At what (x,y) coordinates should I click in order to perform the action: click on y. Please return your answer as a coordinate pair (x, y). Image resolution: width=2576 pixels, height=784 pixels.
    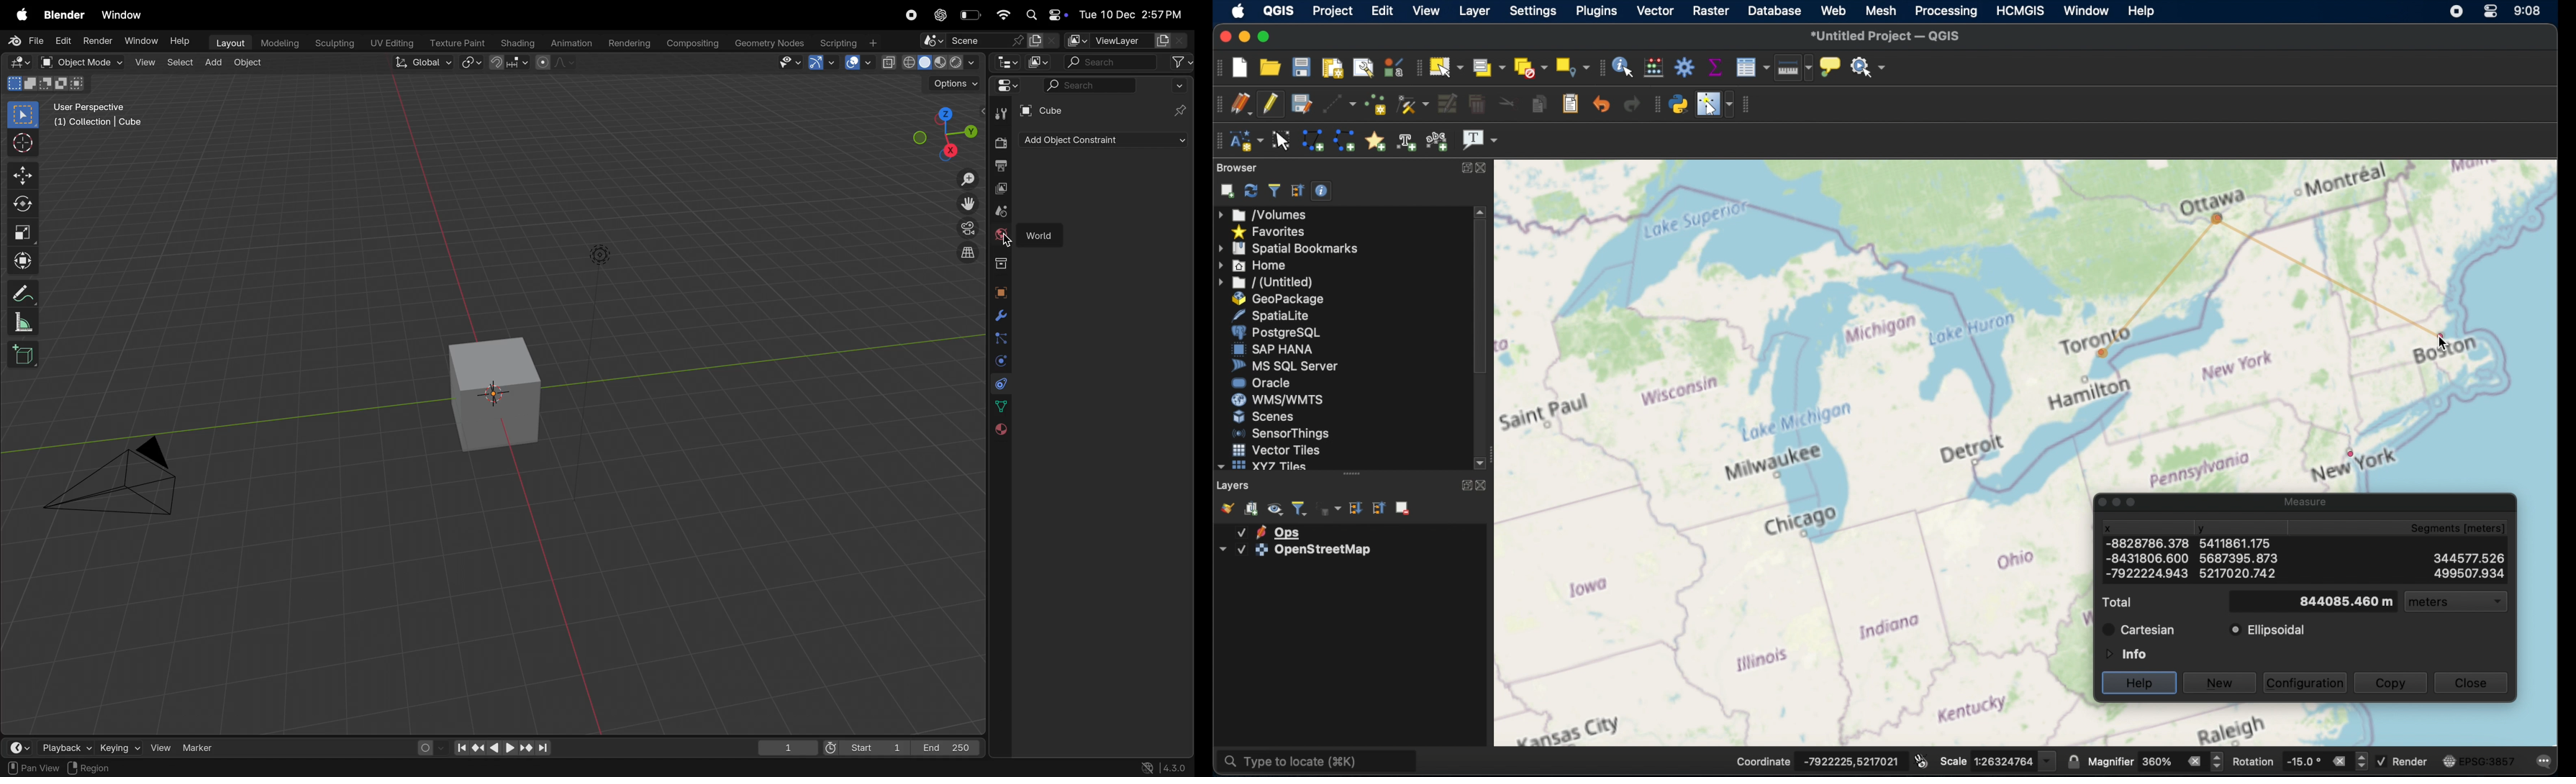
    Looking at the image, I should click on (2203, 530).